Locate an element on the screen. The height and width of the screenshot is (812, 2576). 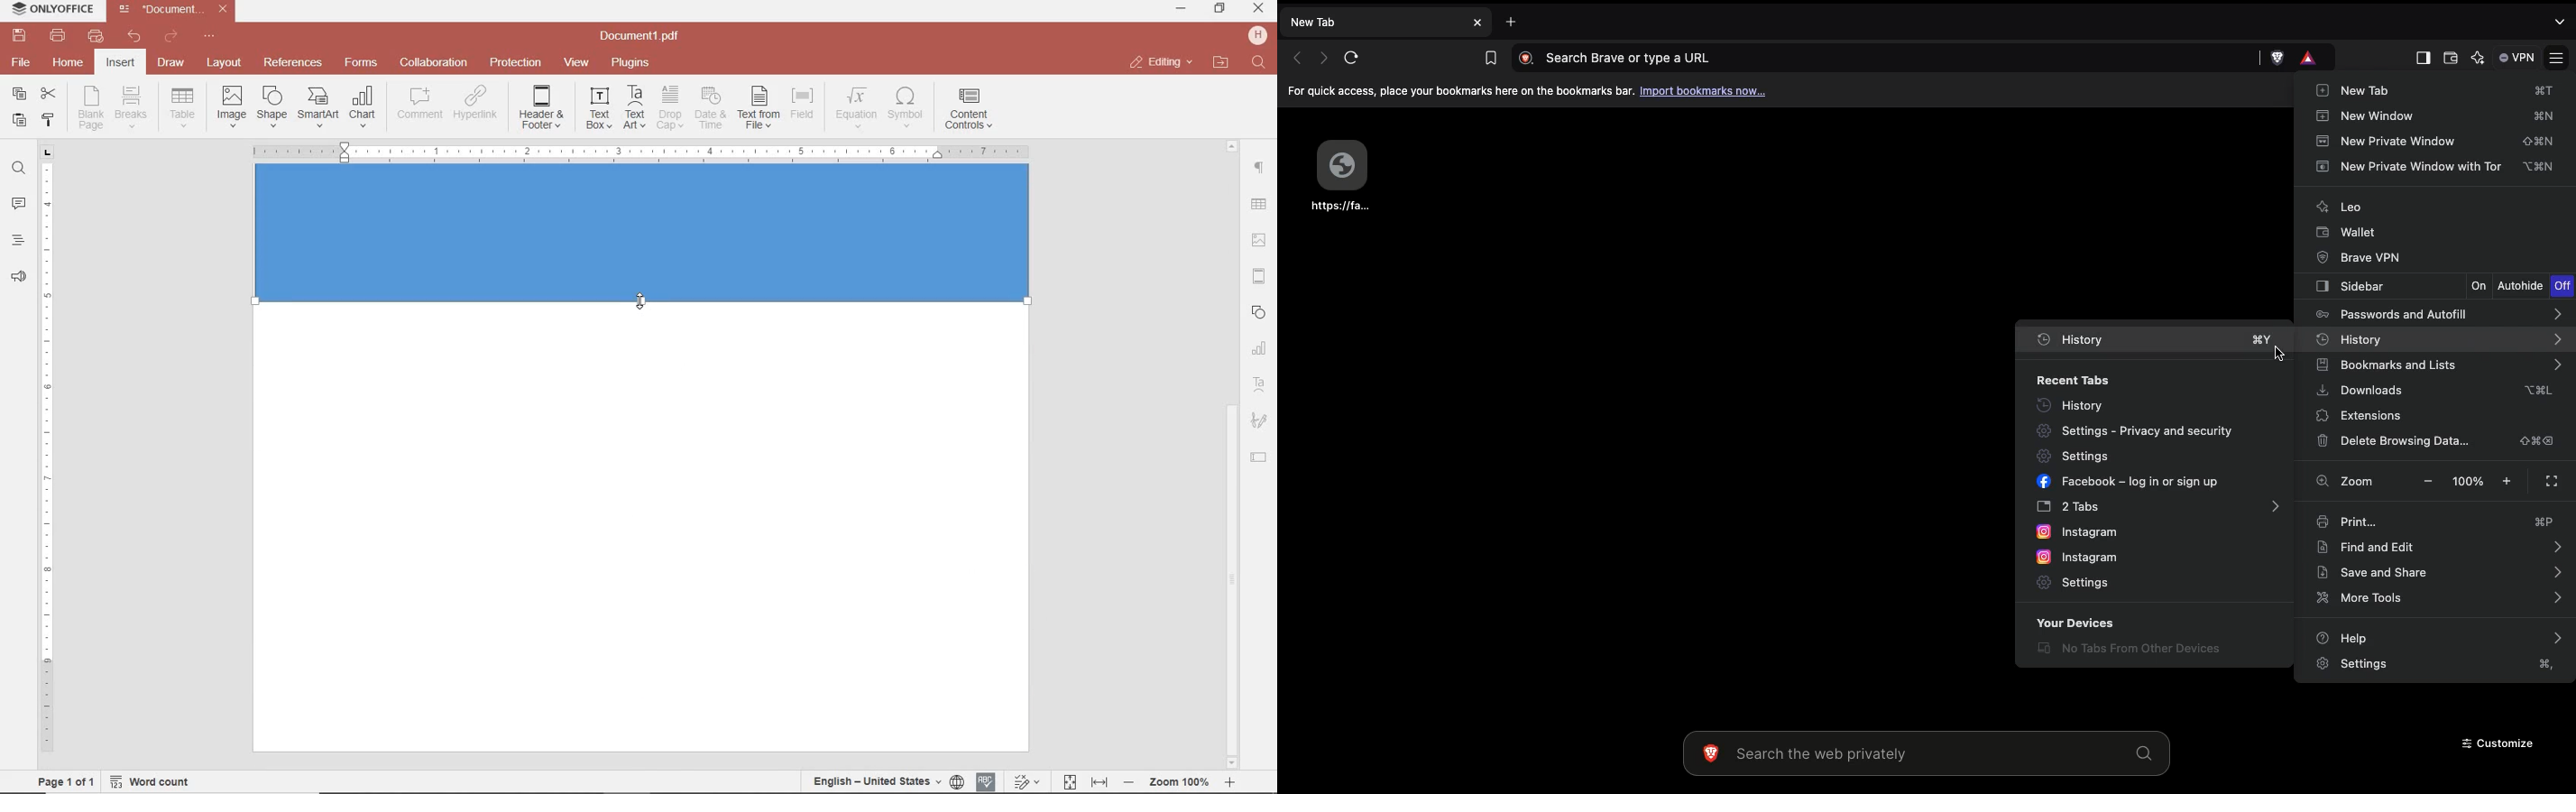
file is located at coordinates (22, 62).